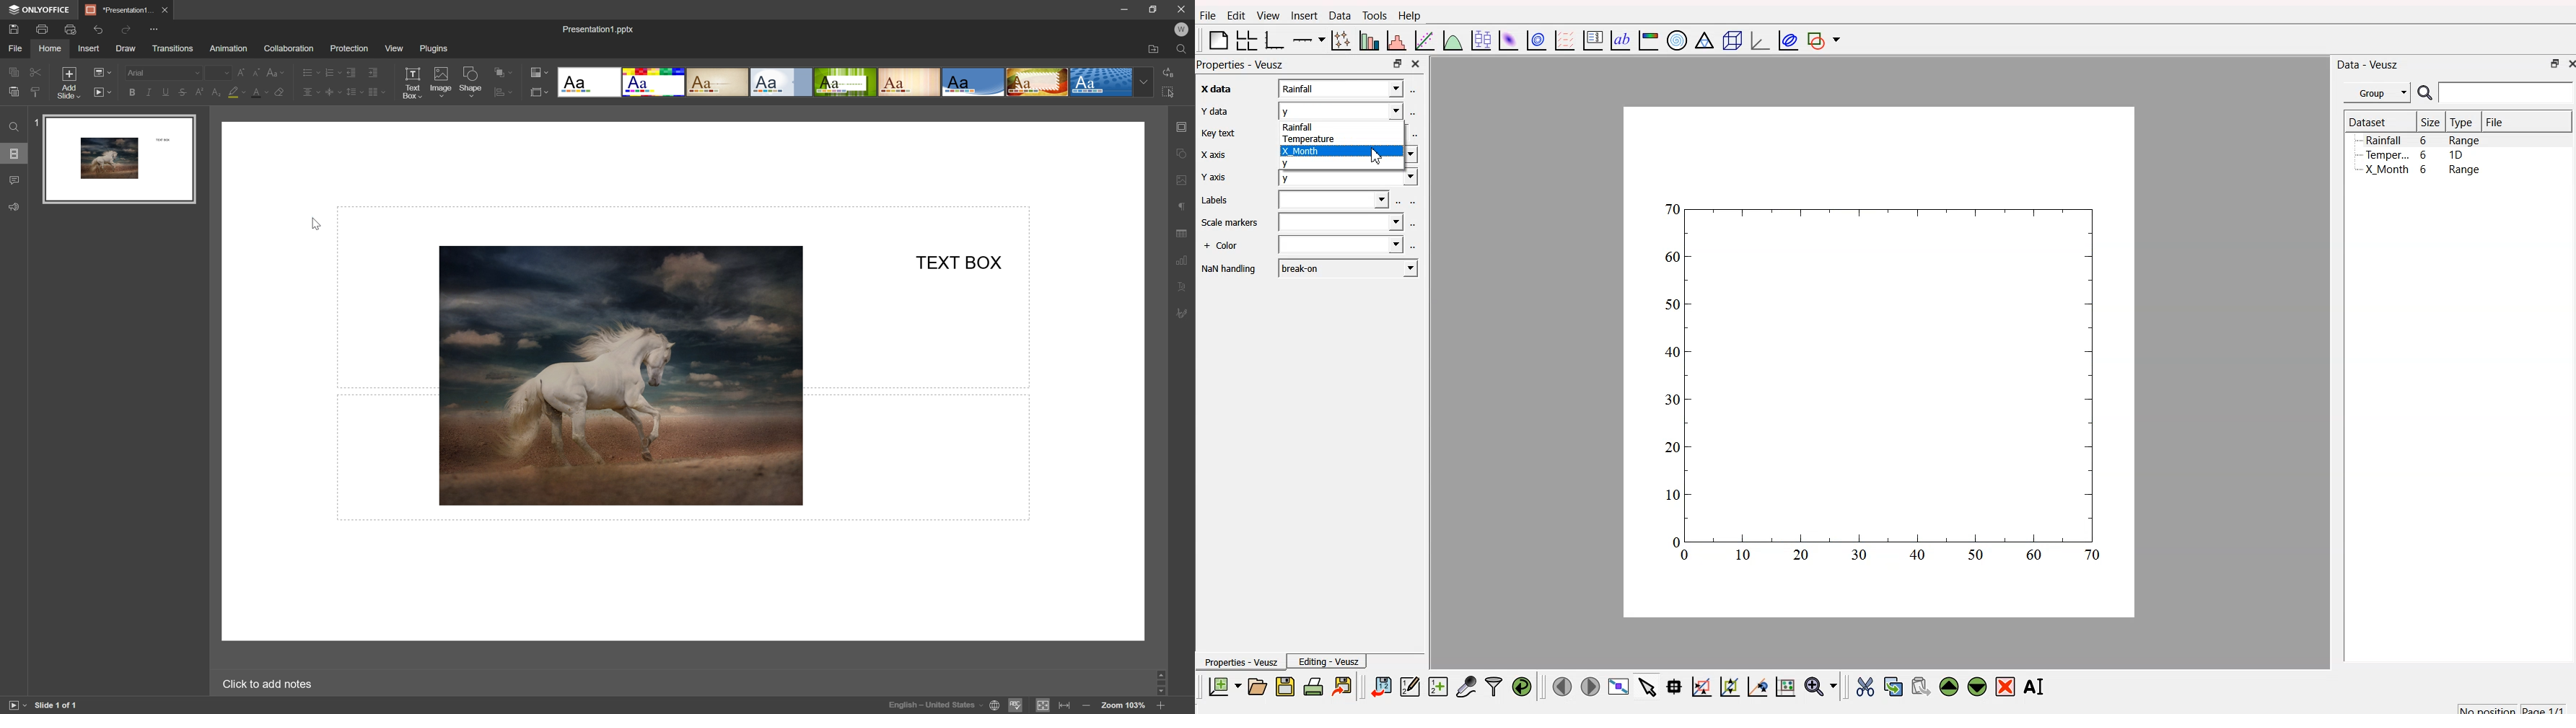 This screenshot has height=728, width=2576. I want to click on protection, so click(348, 49).